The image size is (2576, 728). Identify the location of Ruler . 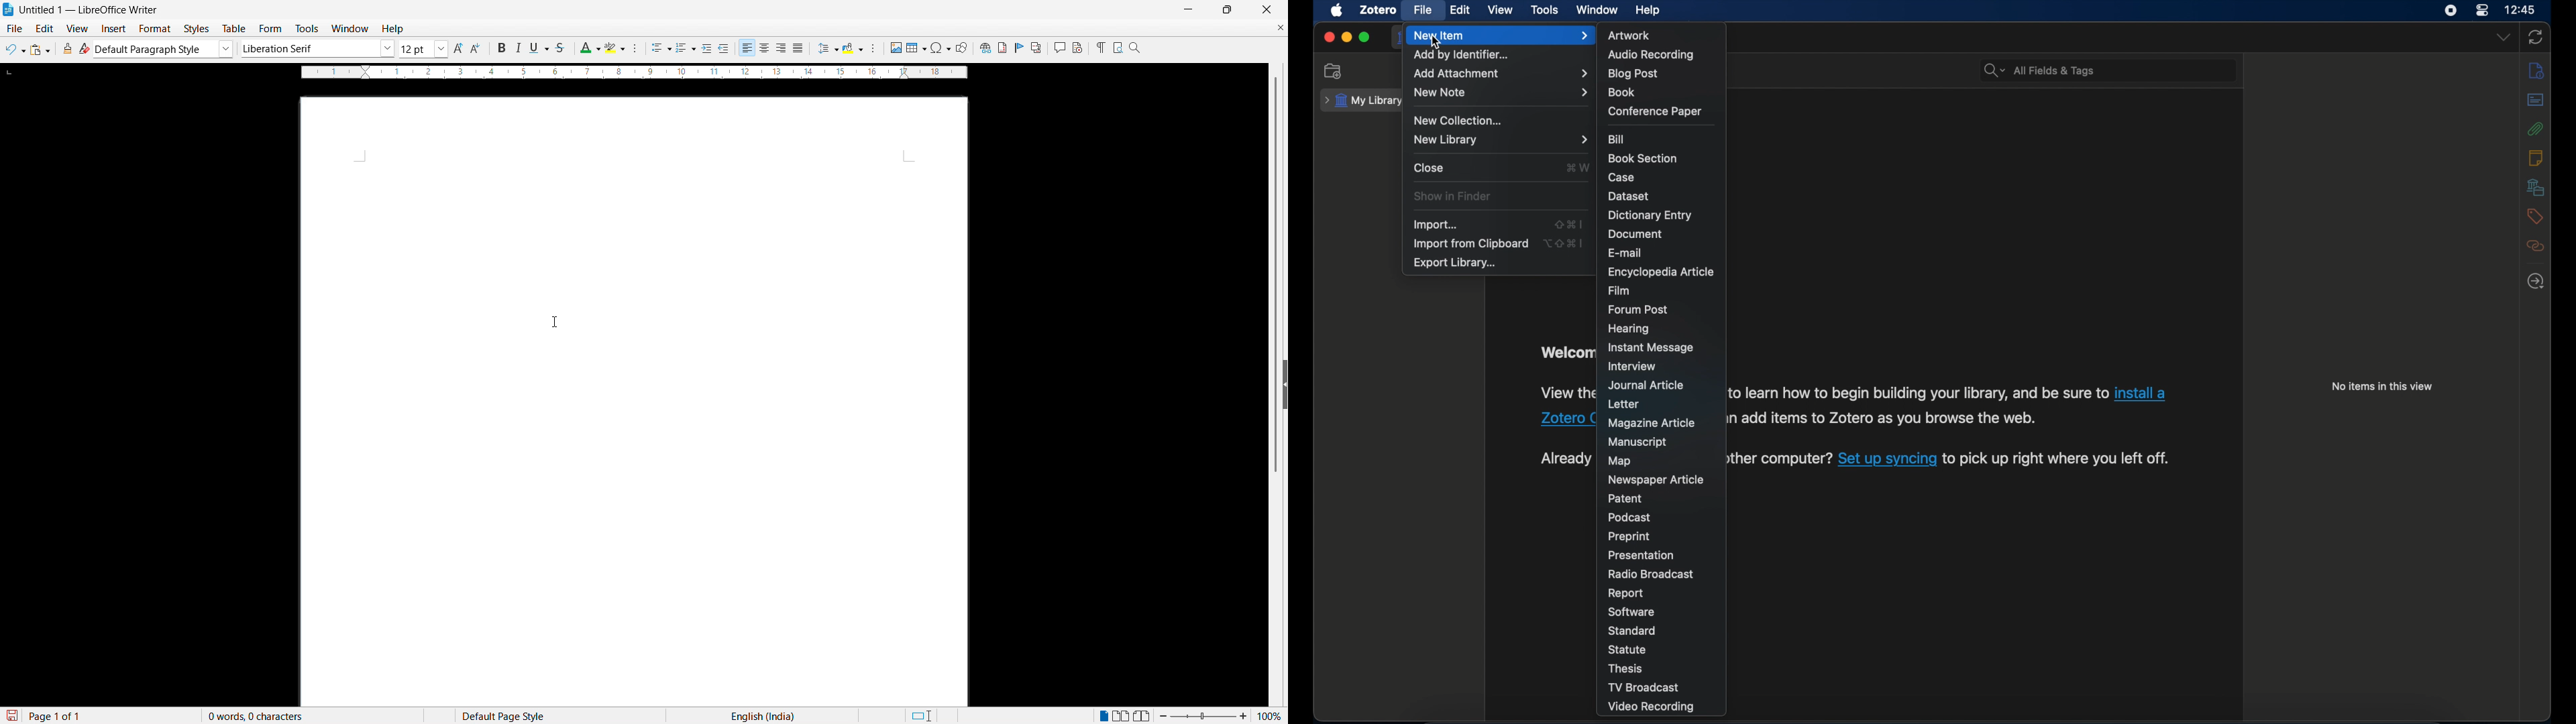
(634, 72).